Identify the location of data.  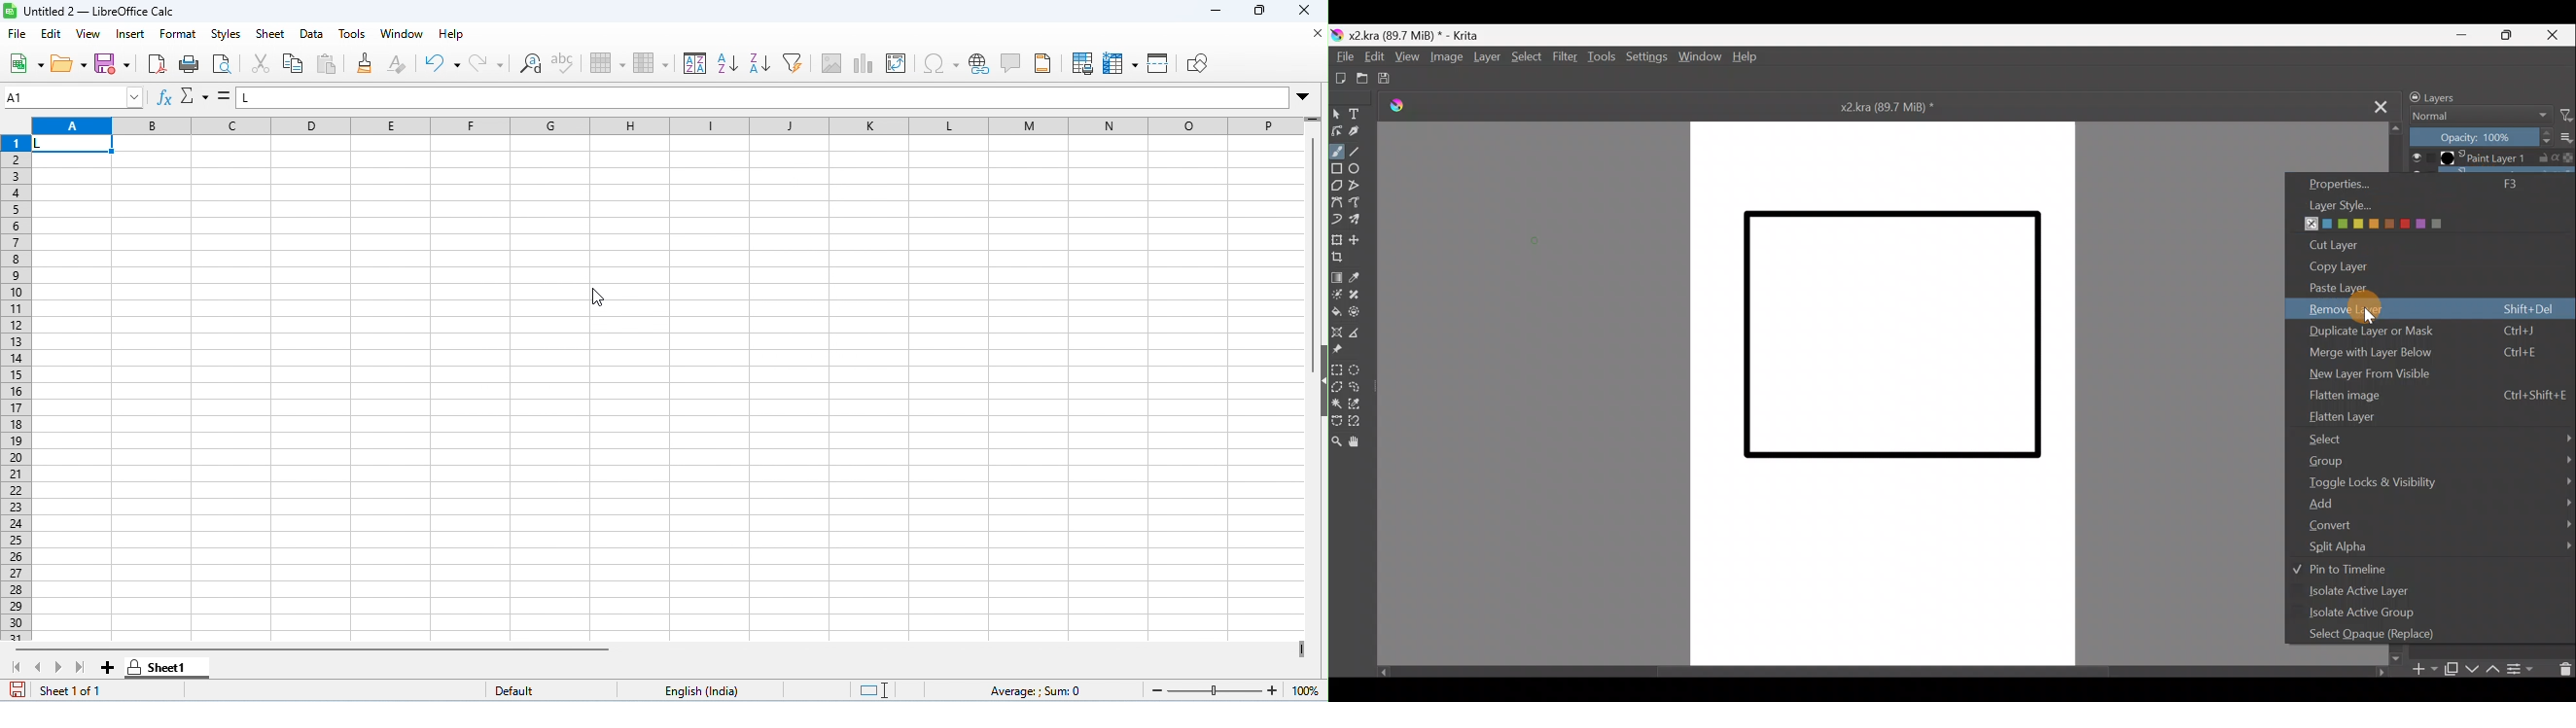
(314, 35).